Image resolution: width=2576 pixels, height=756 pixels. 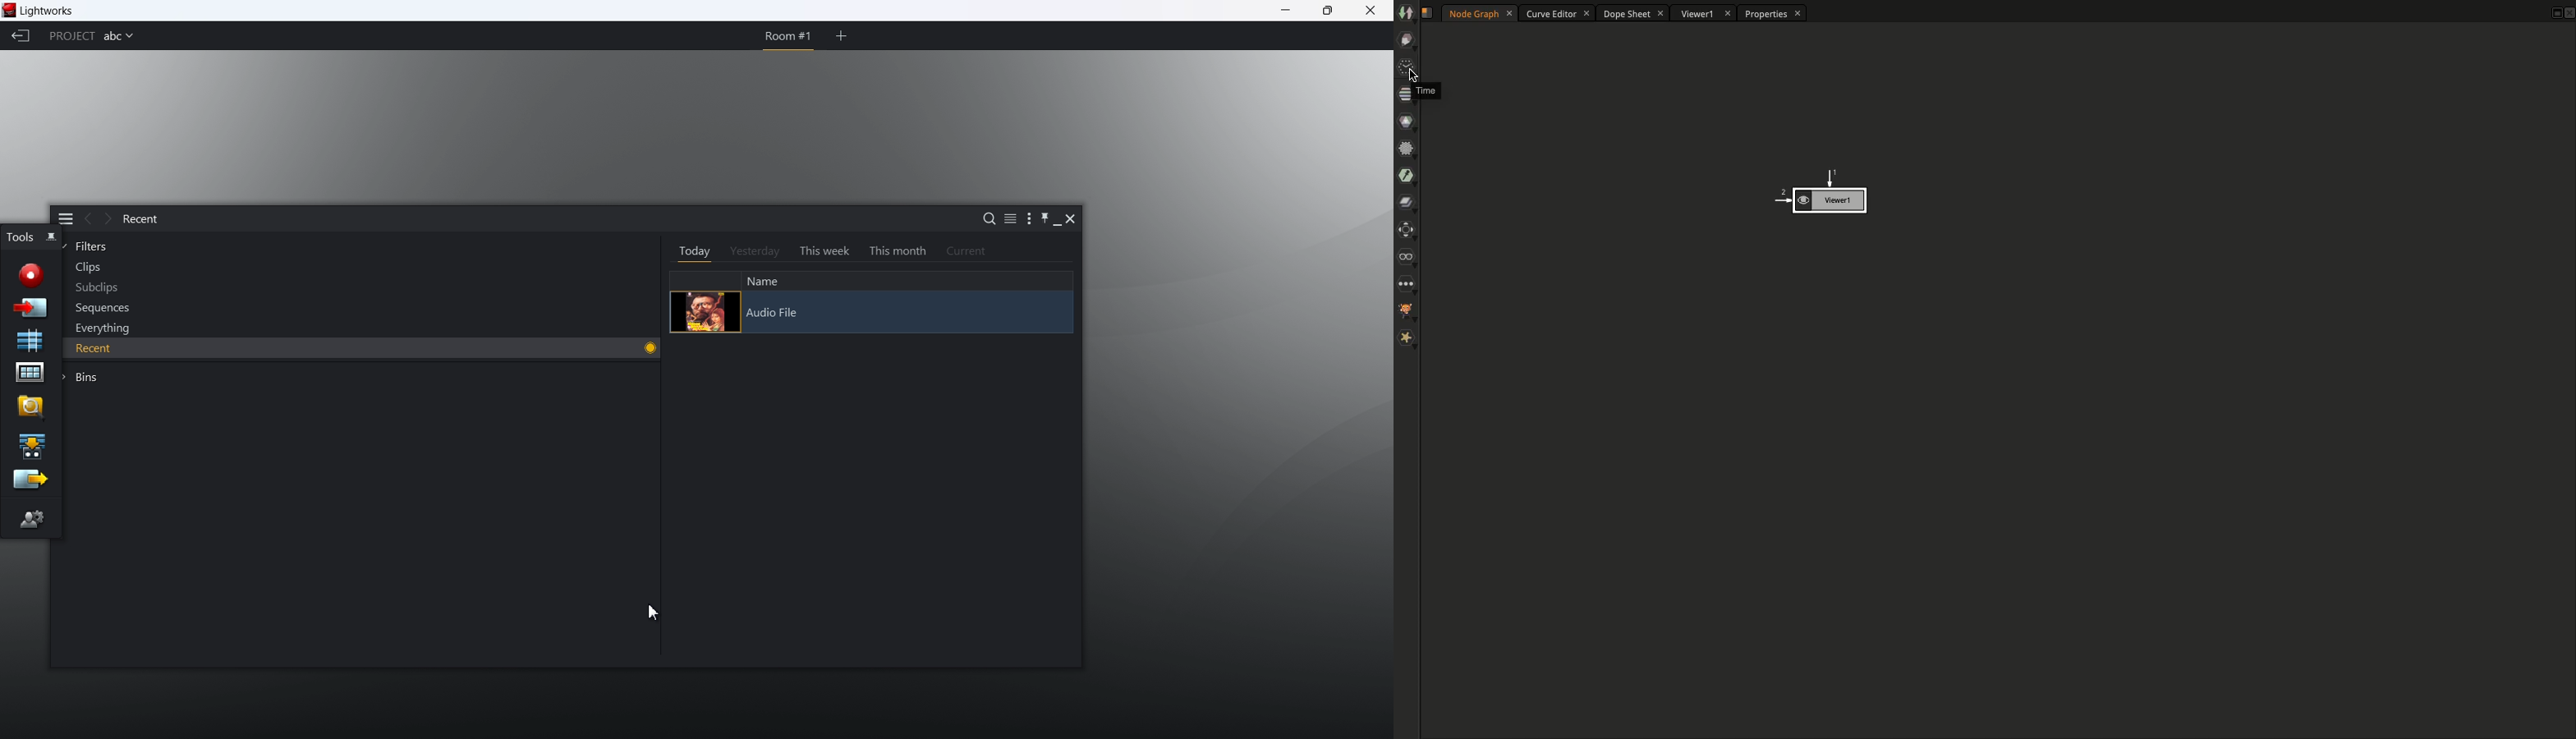 What do you see at coordinates (29, 374) in the screenshot?
I see `project contents` at bounding box center [29, 374].